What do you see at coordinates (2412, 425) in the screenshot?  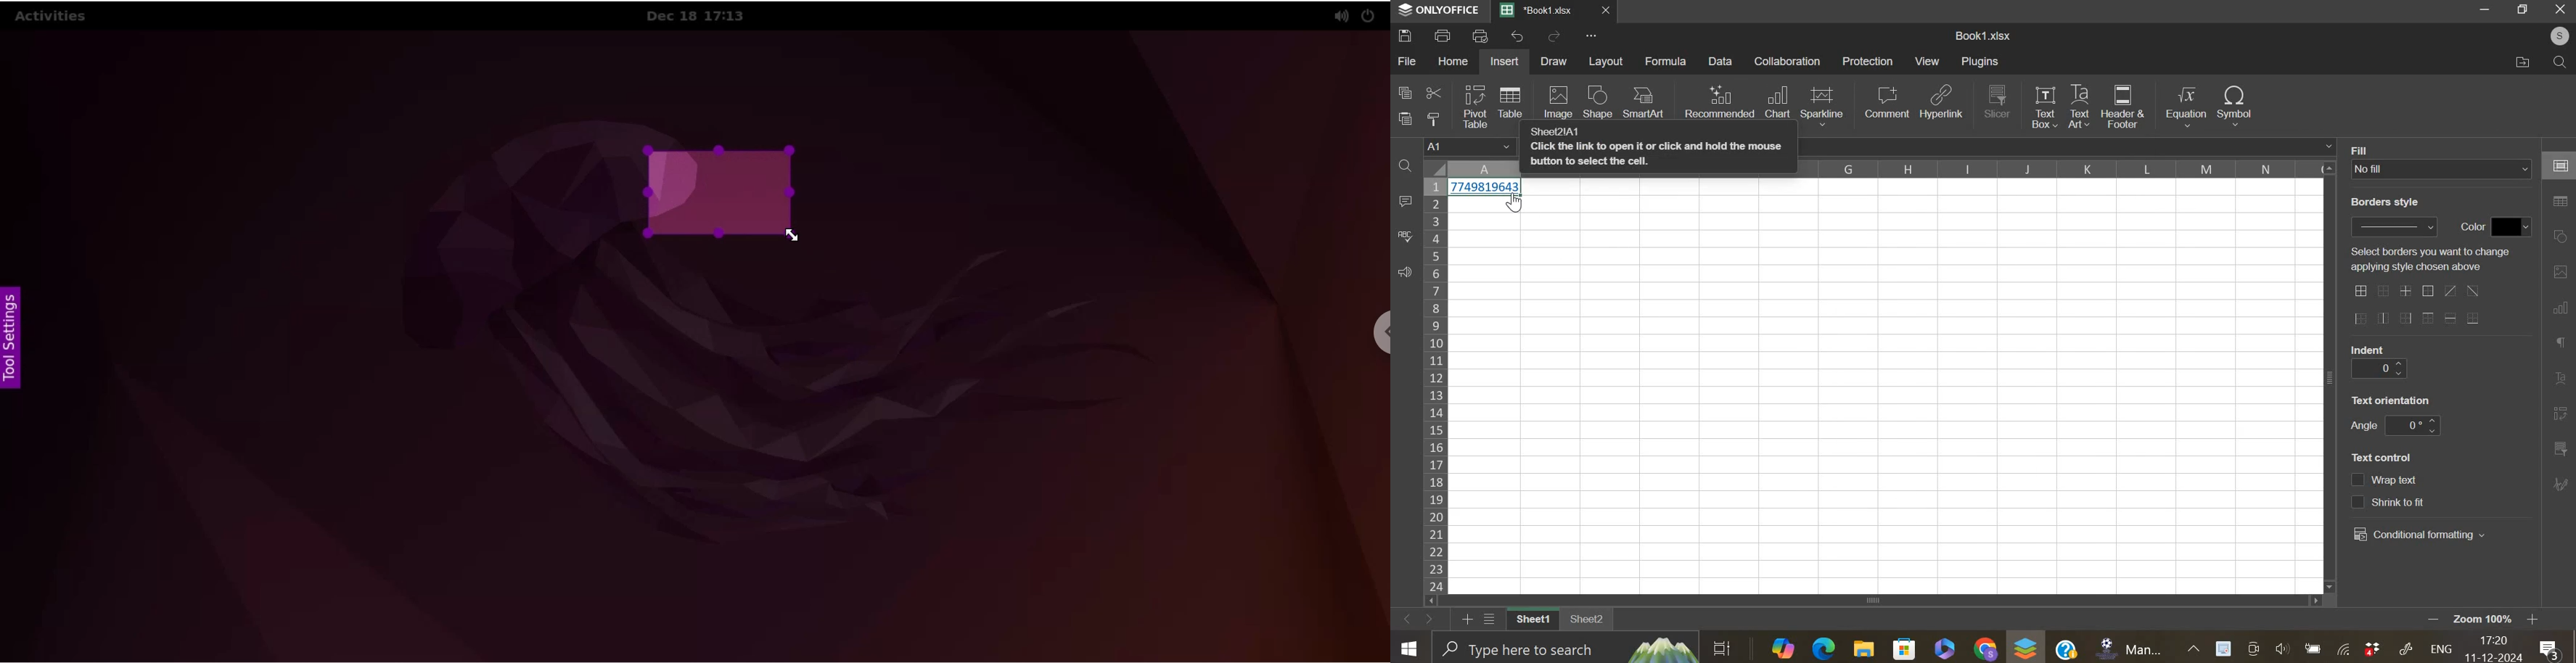 I see `text orientation angle` at bounding box center [2412, 425].